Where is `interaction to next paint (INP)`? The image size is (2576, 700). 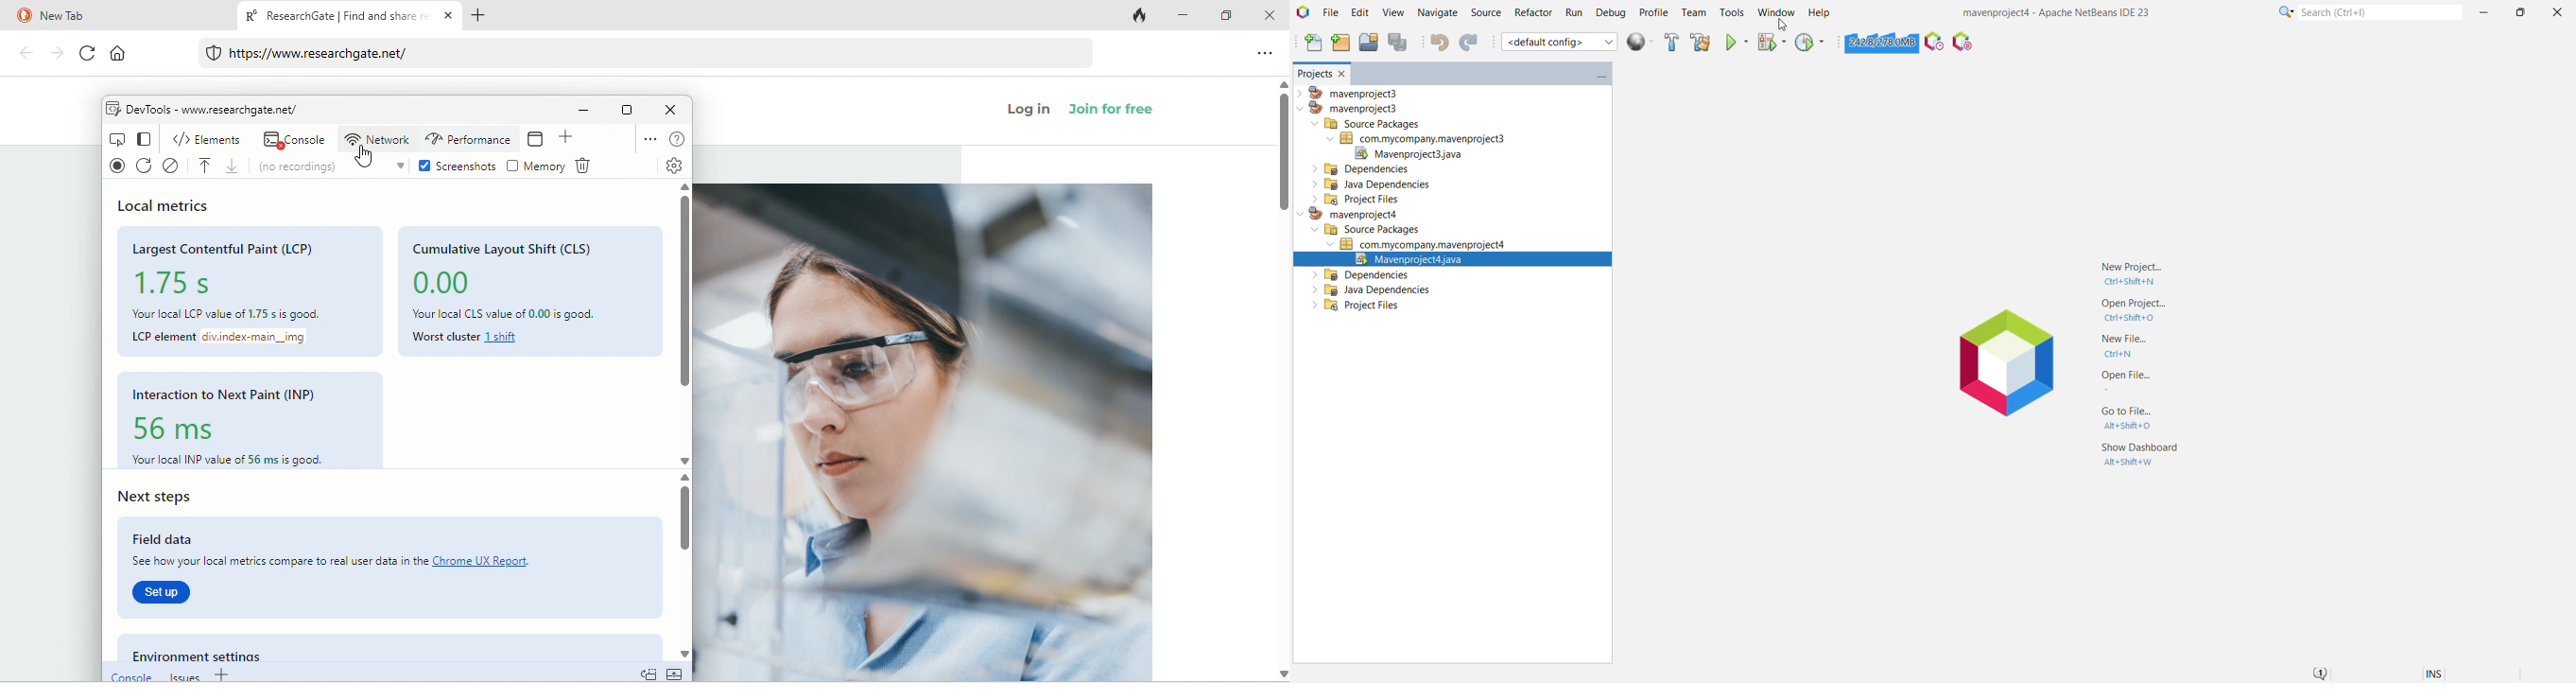 interaction to next paint (INP) is located at coordinates (231, 395).